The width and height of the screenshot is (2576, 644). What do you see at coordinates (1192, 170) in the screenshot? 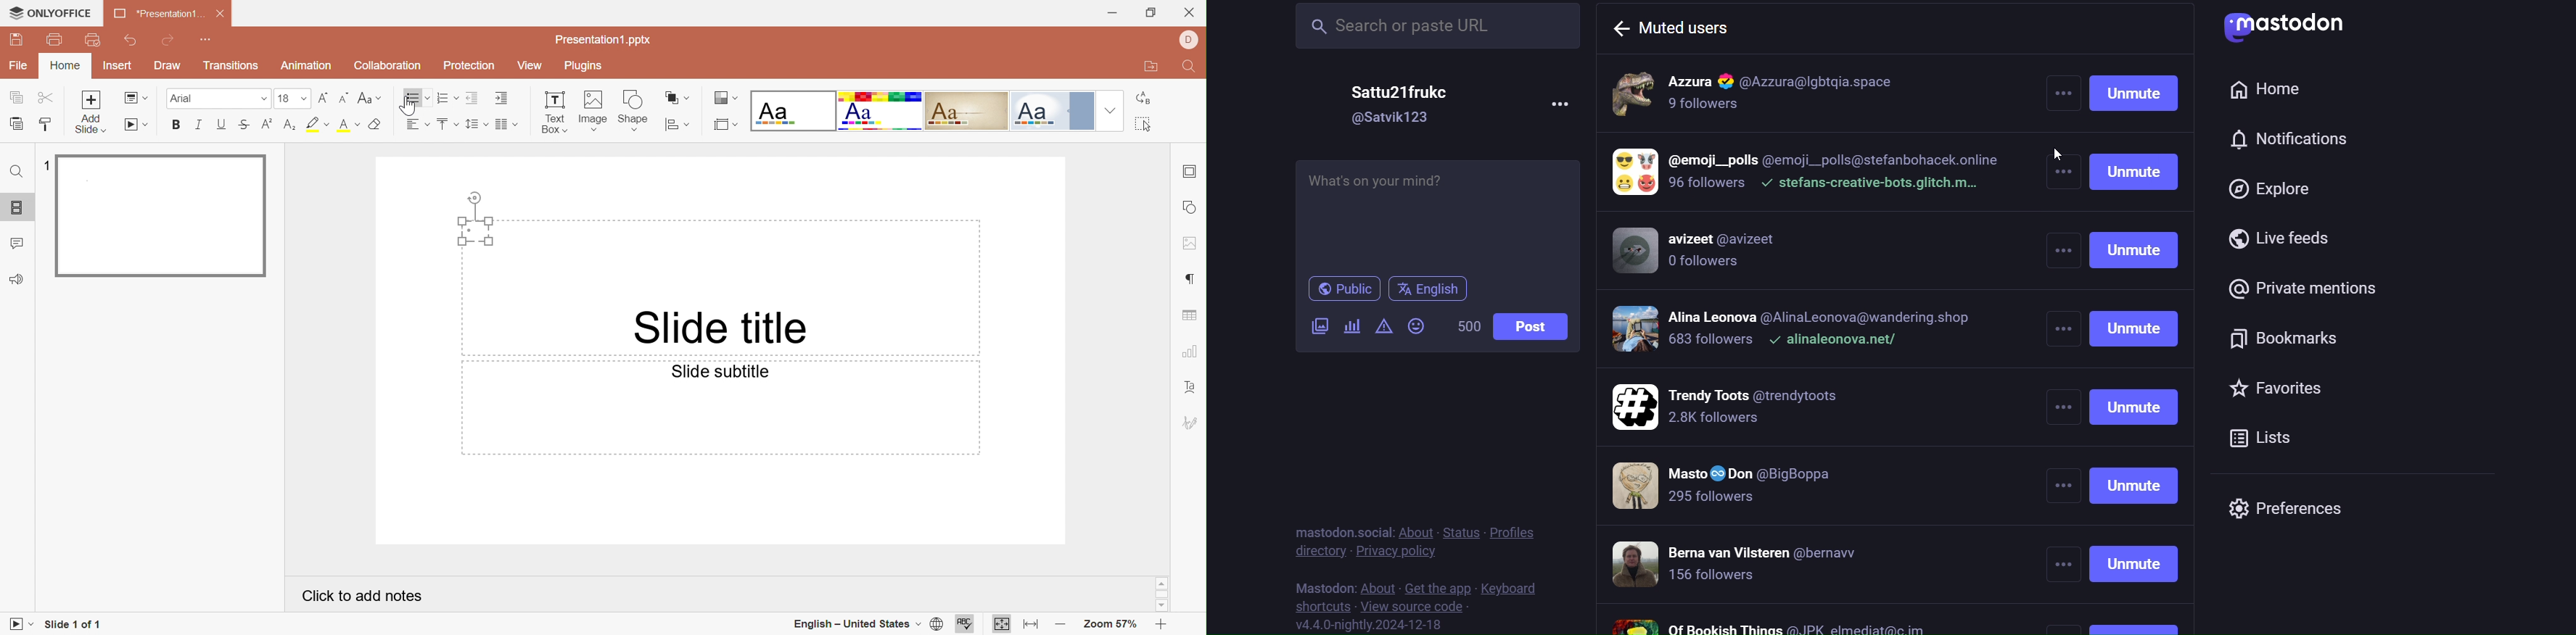
I see `slide settings` at bounding box center [1192, 170].